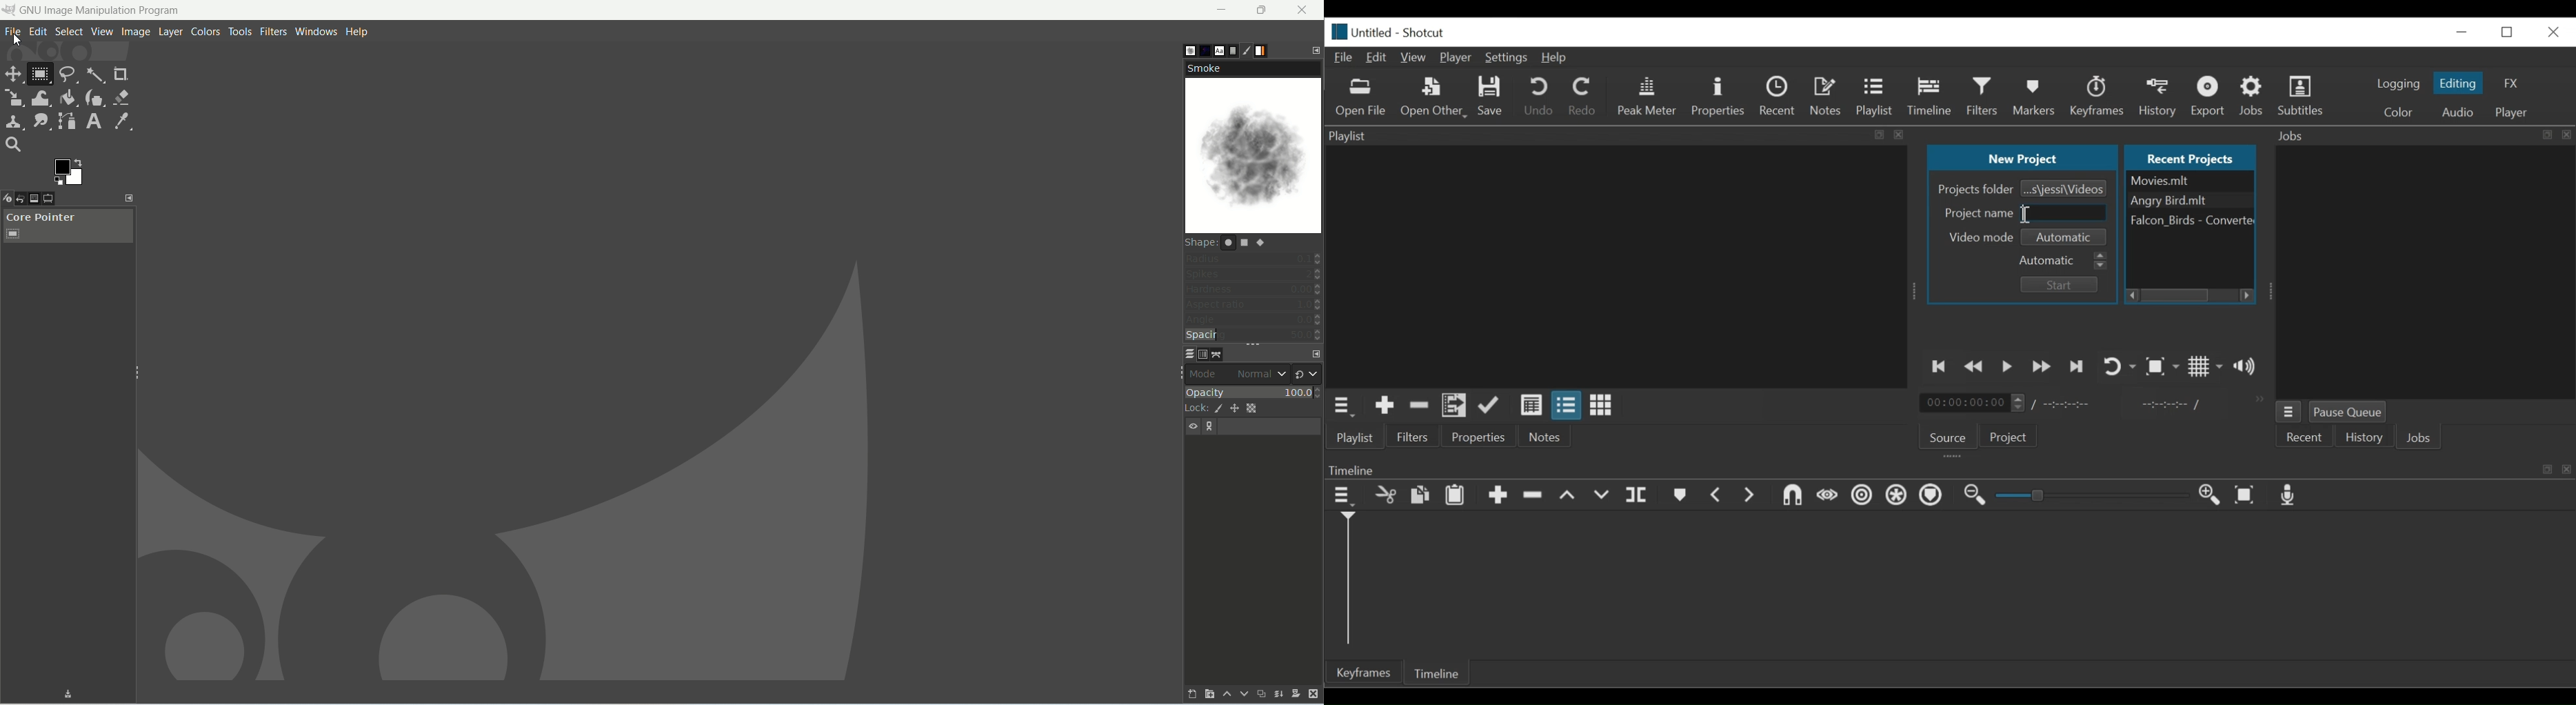 This screenshot has height=728, width=2576. I want to click on smudge tool, so click(41, 122).